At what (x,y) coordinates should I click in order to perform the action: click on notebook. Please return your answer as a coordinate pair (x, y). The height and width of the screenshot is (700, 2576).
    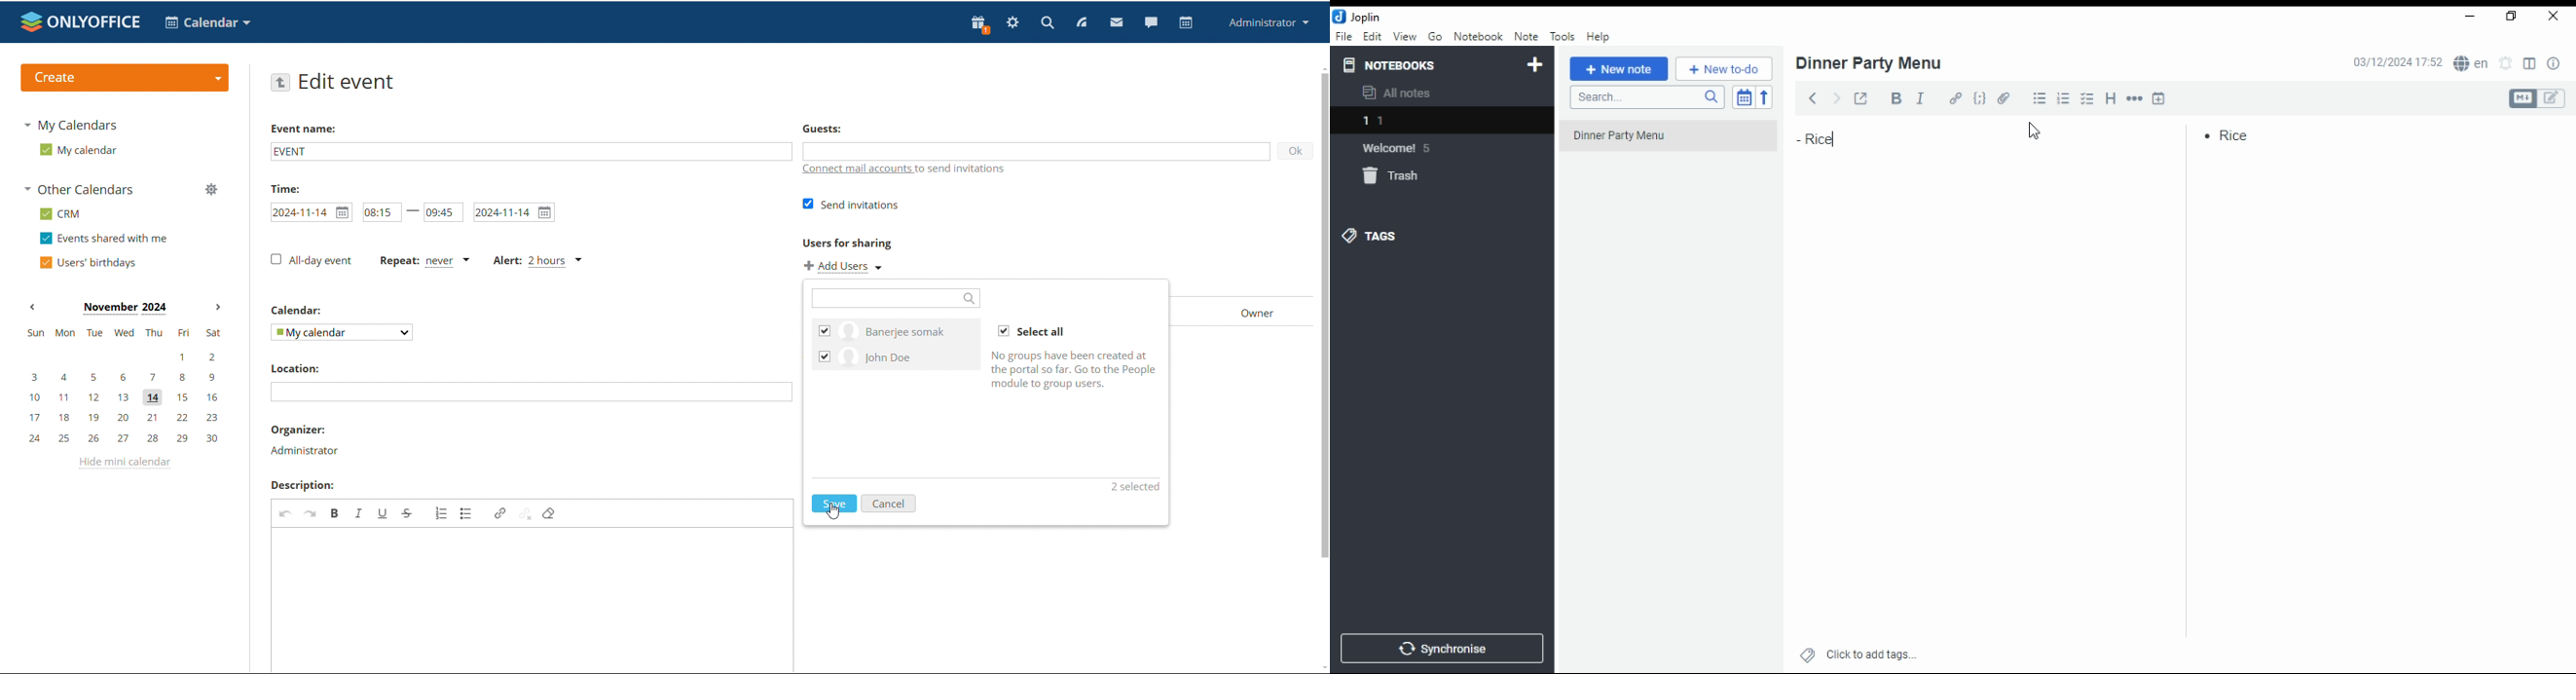
    Looking at the image, I should click on (1478, 36).